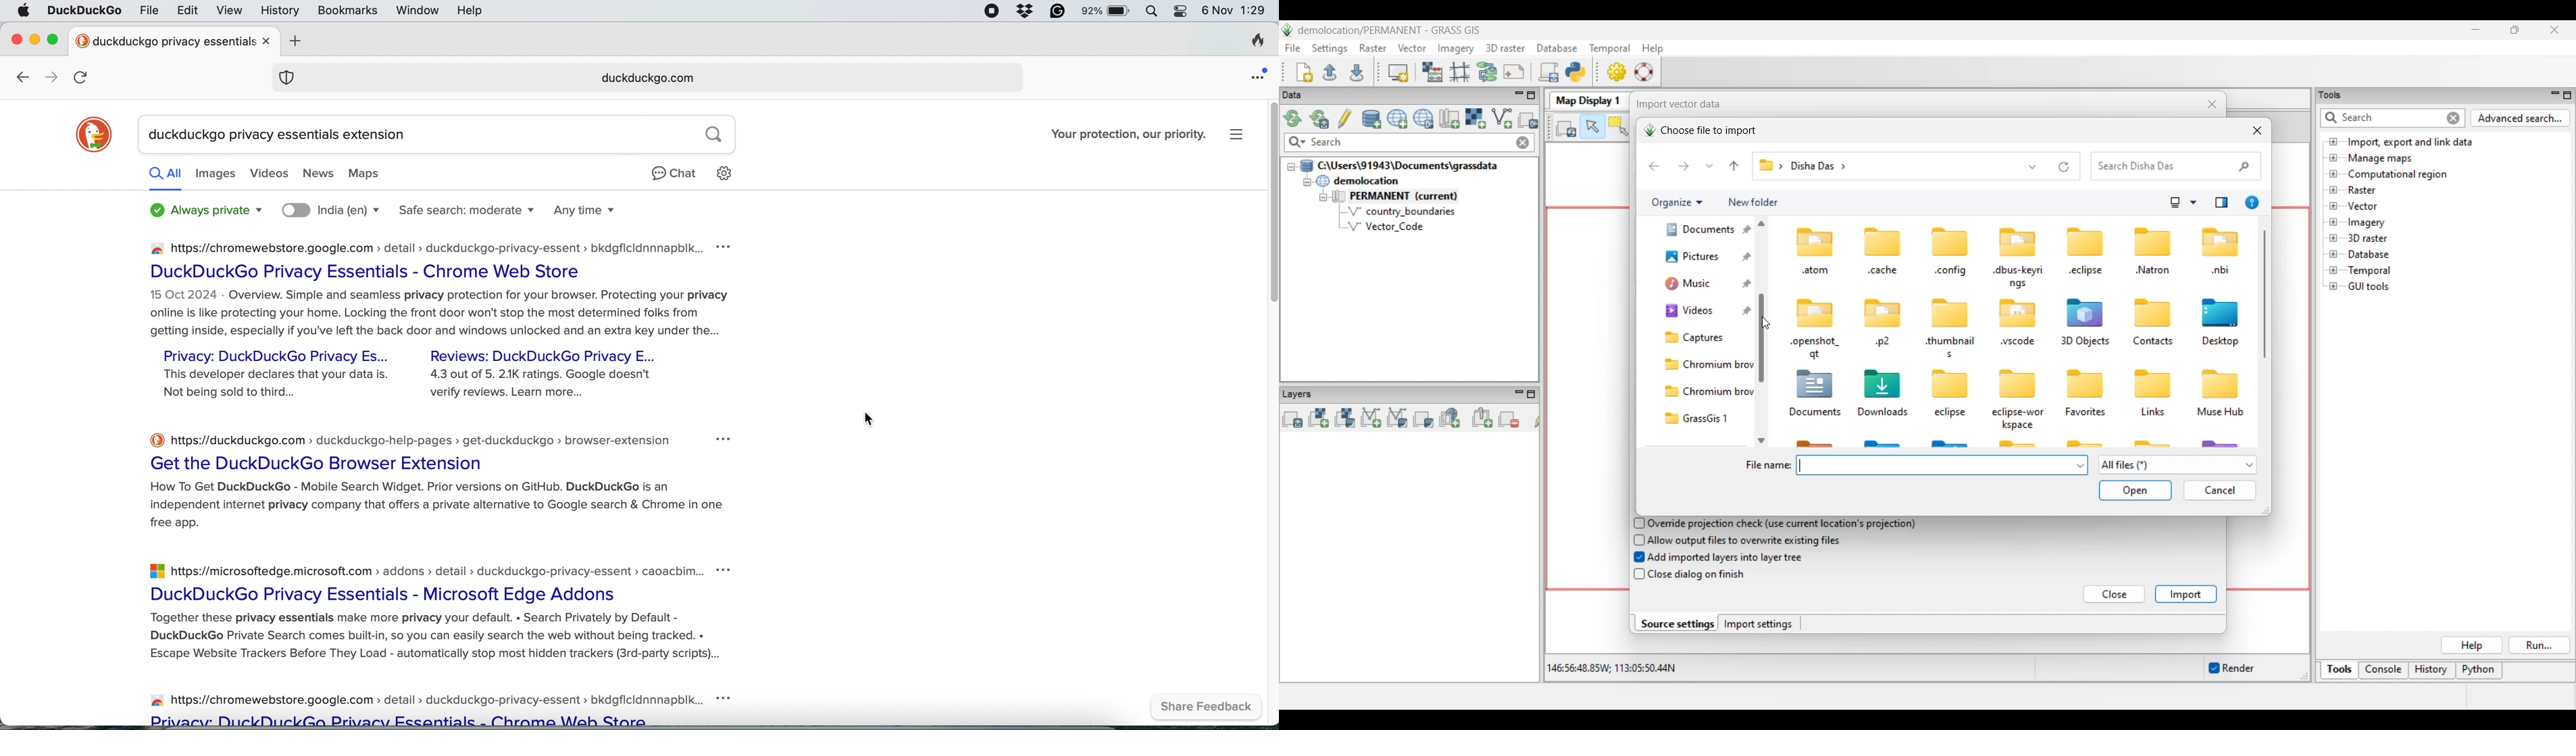  Describe the element at coordinates (1130, 132) in the screenshot. I see `Your protection, our priority.` at that location.